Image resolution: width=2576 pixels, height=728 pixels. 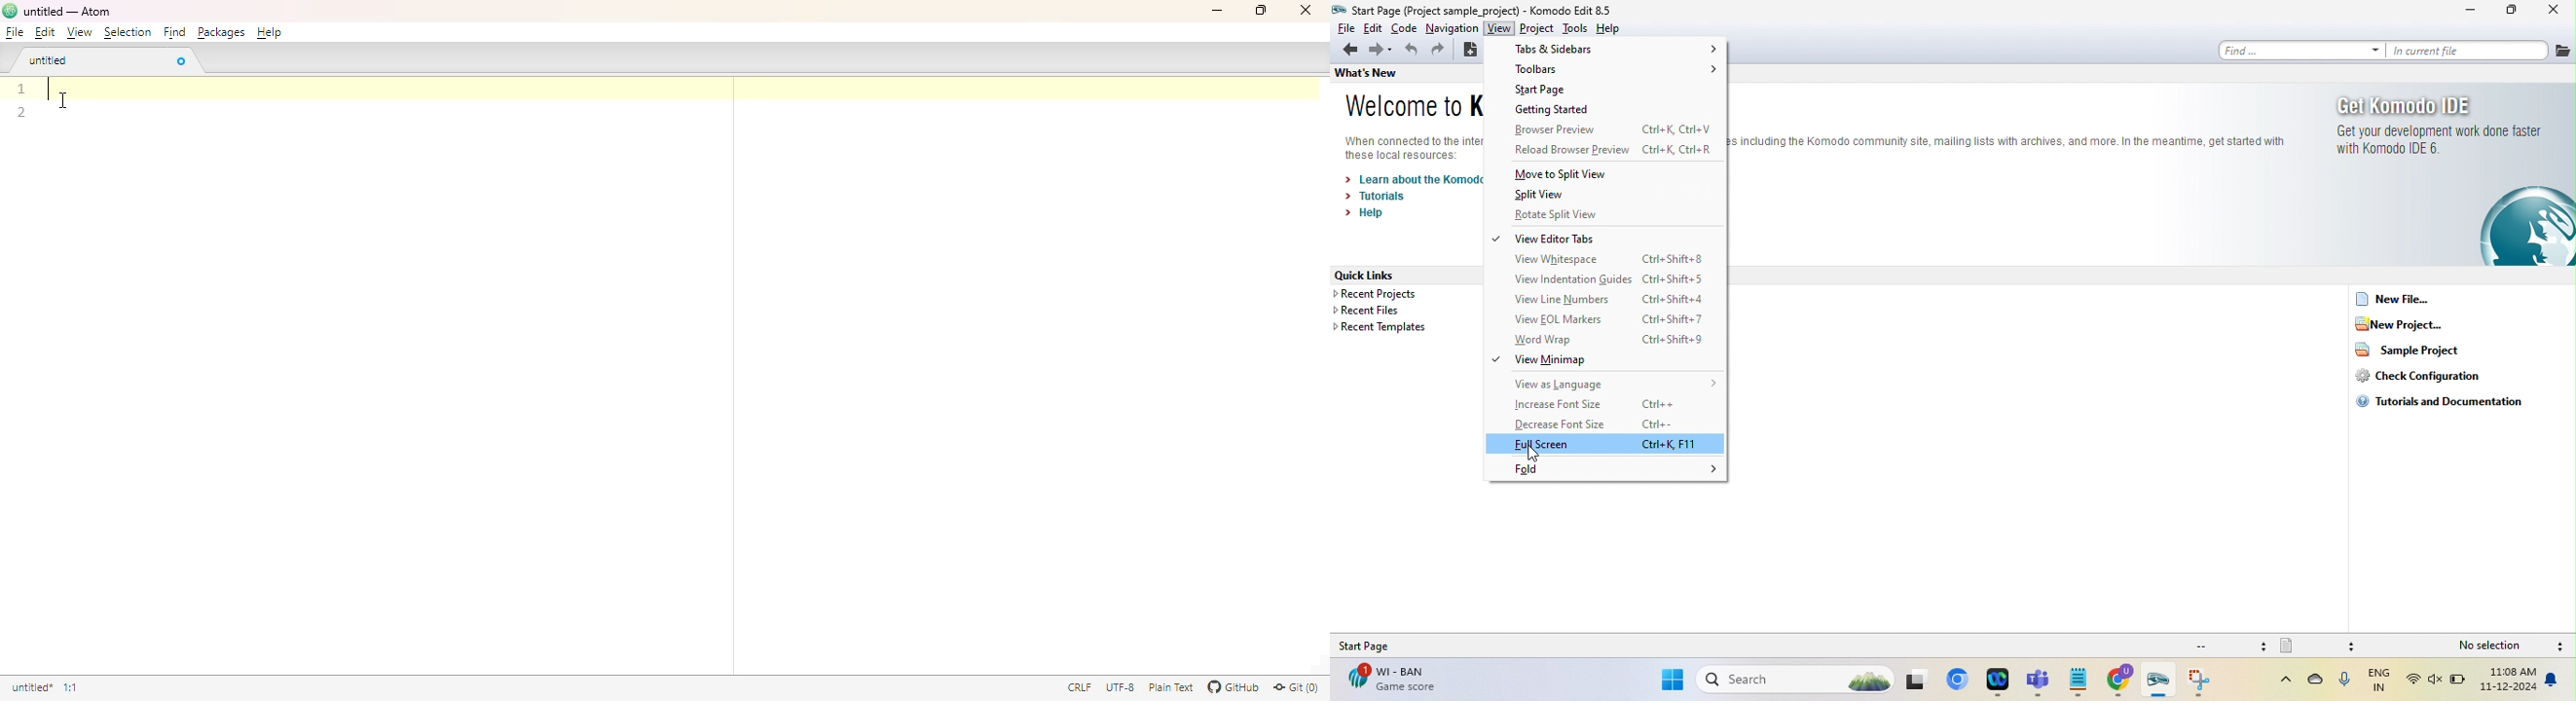 What do you see at coordinates (1615, 70) in the screenshot?
I see `toolbars` at bounding box center [1615, 70].